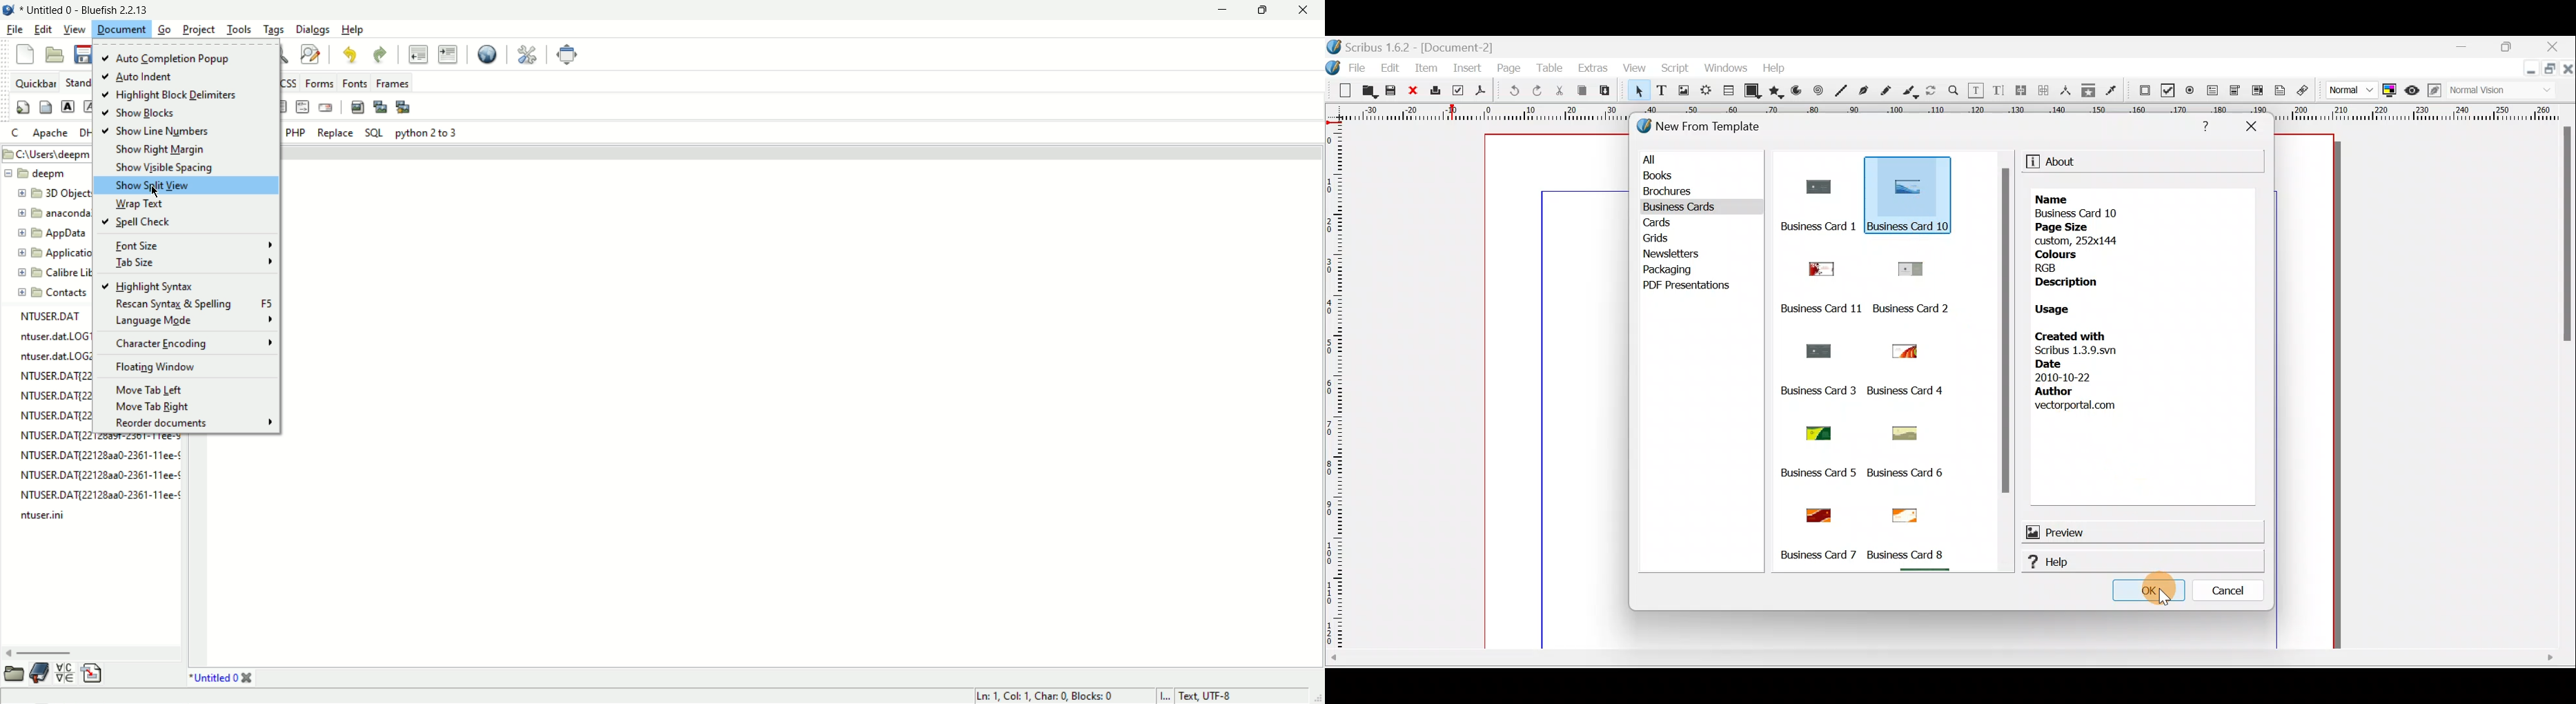 Image resolution: width=2576 pixels, height=728 pixels. I want to click on Edit text with story editor, so click(1999, 89).